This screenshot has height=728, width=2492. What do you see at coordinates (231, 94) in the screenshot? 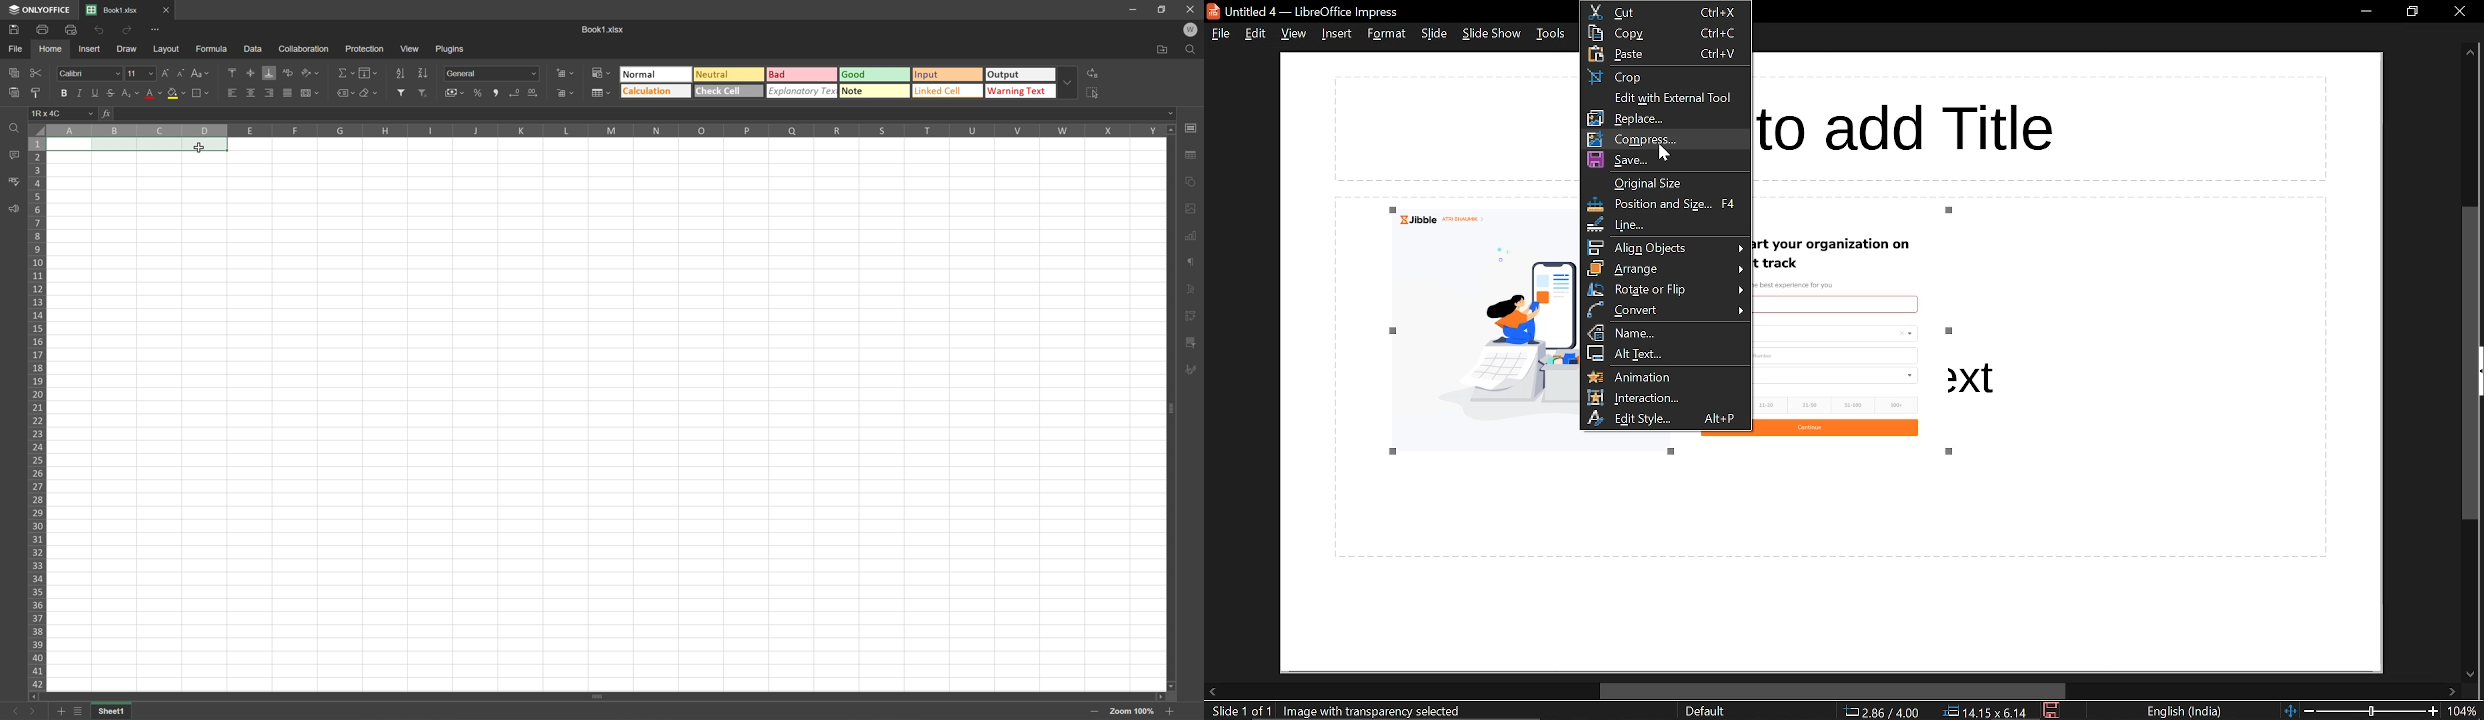
I see `Align left` at bounding box center [231, 94].